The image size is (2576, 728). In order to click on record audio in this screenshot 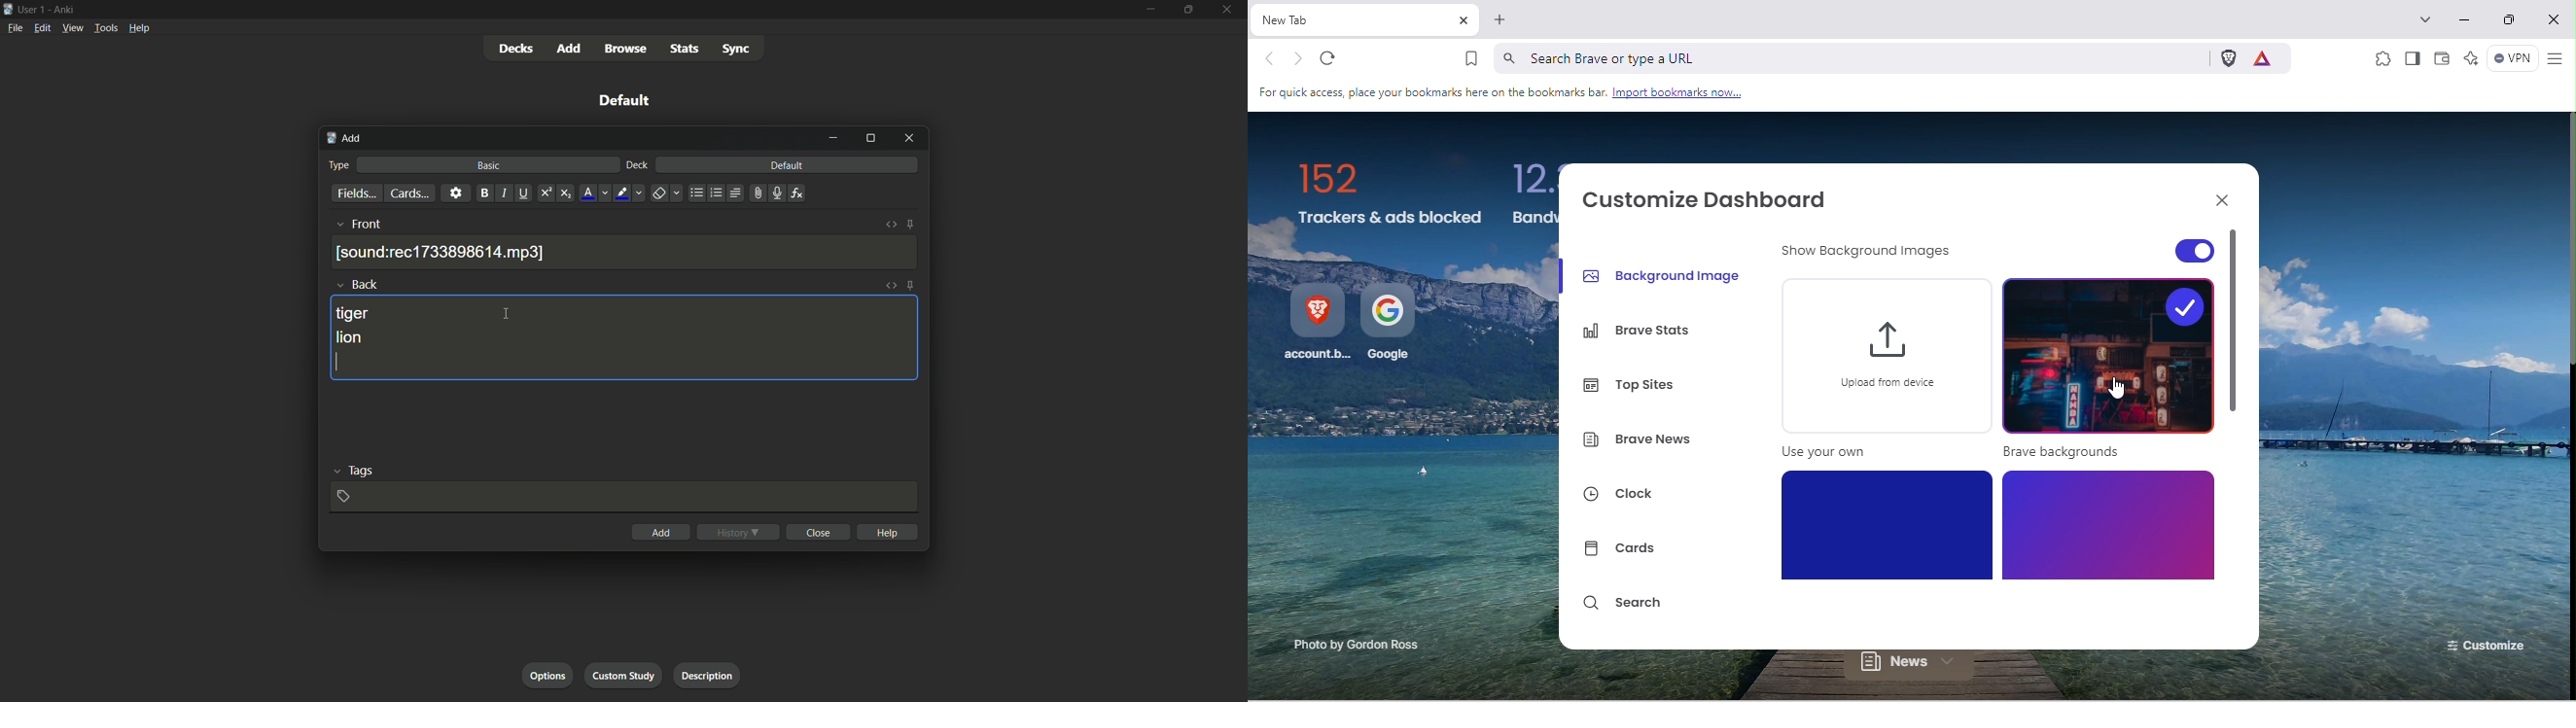, I will do `click(774, 194)`.